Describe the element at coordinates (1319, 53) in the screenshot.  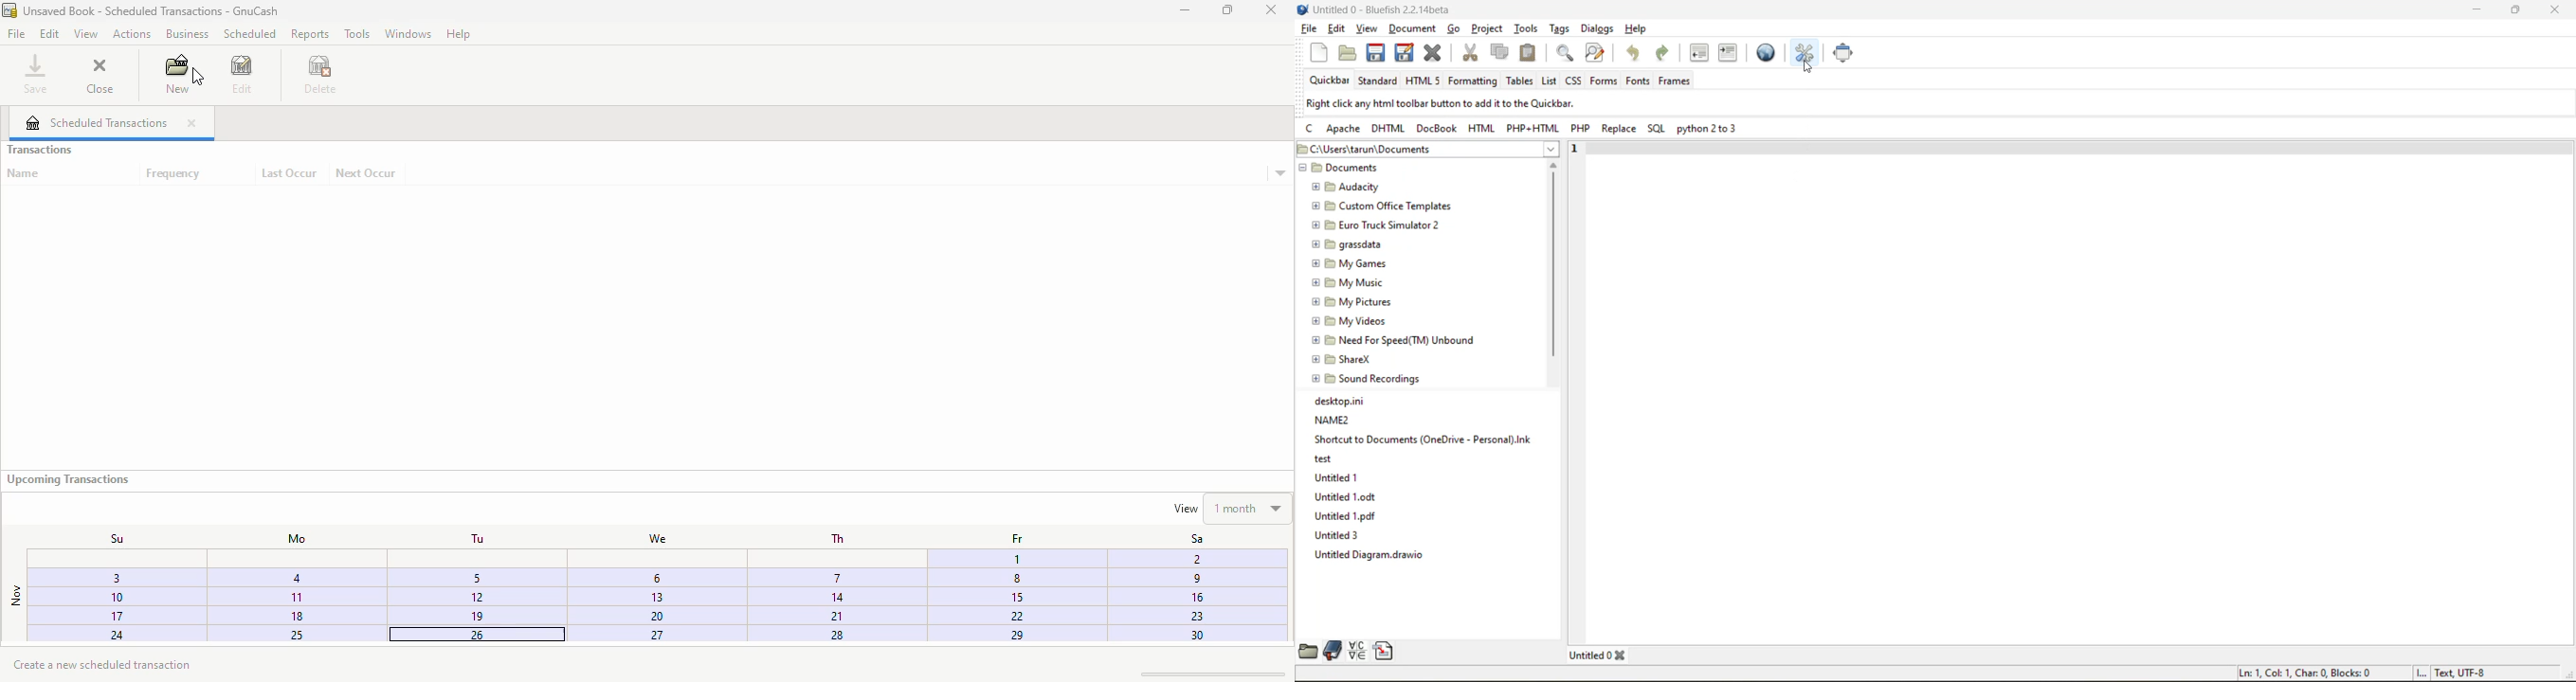
I see `new` at that location.